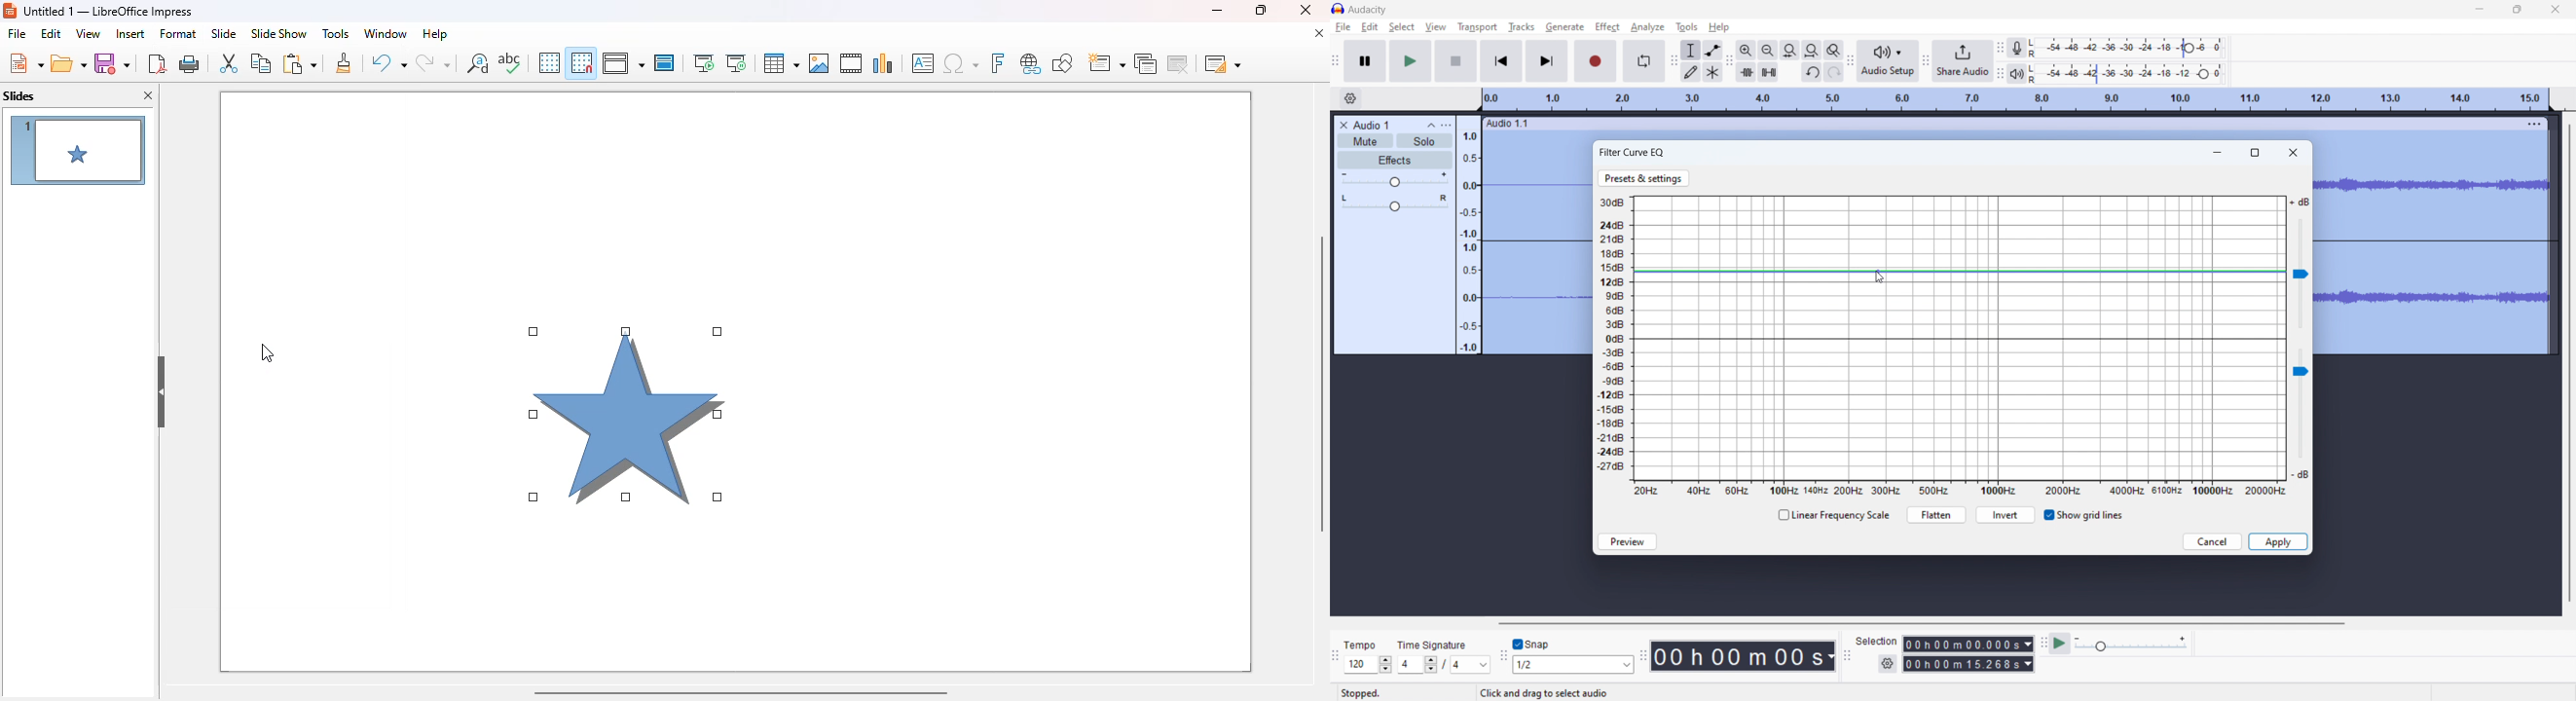 This screenshot has width=2576, height=728. What do you see at coordinates (69, 64) in the screenshot?
I see `open` at bounding box center [69, 64].